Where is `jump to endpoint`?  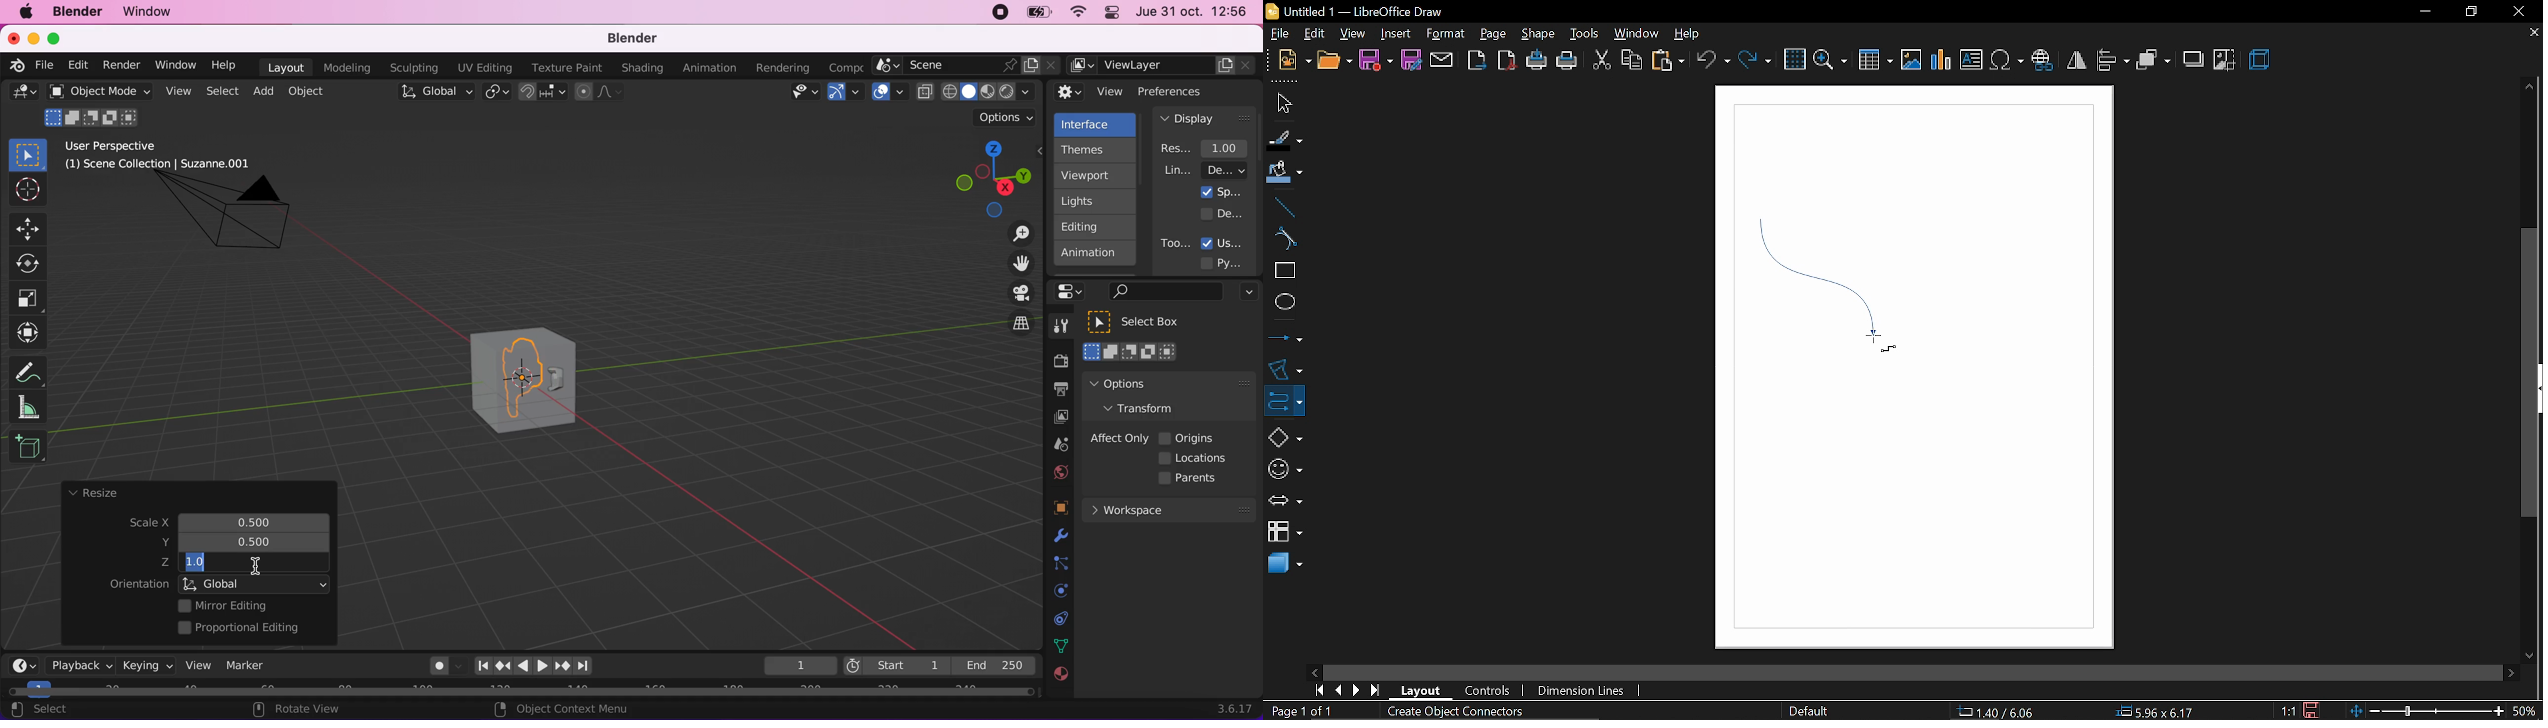
jump to endpoint is located at coordinates (588, 666).